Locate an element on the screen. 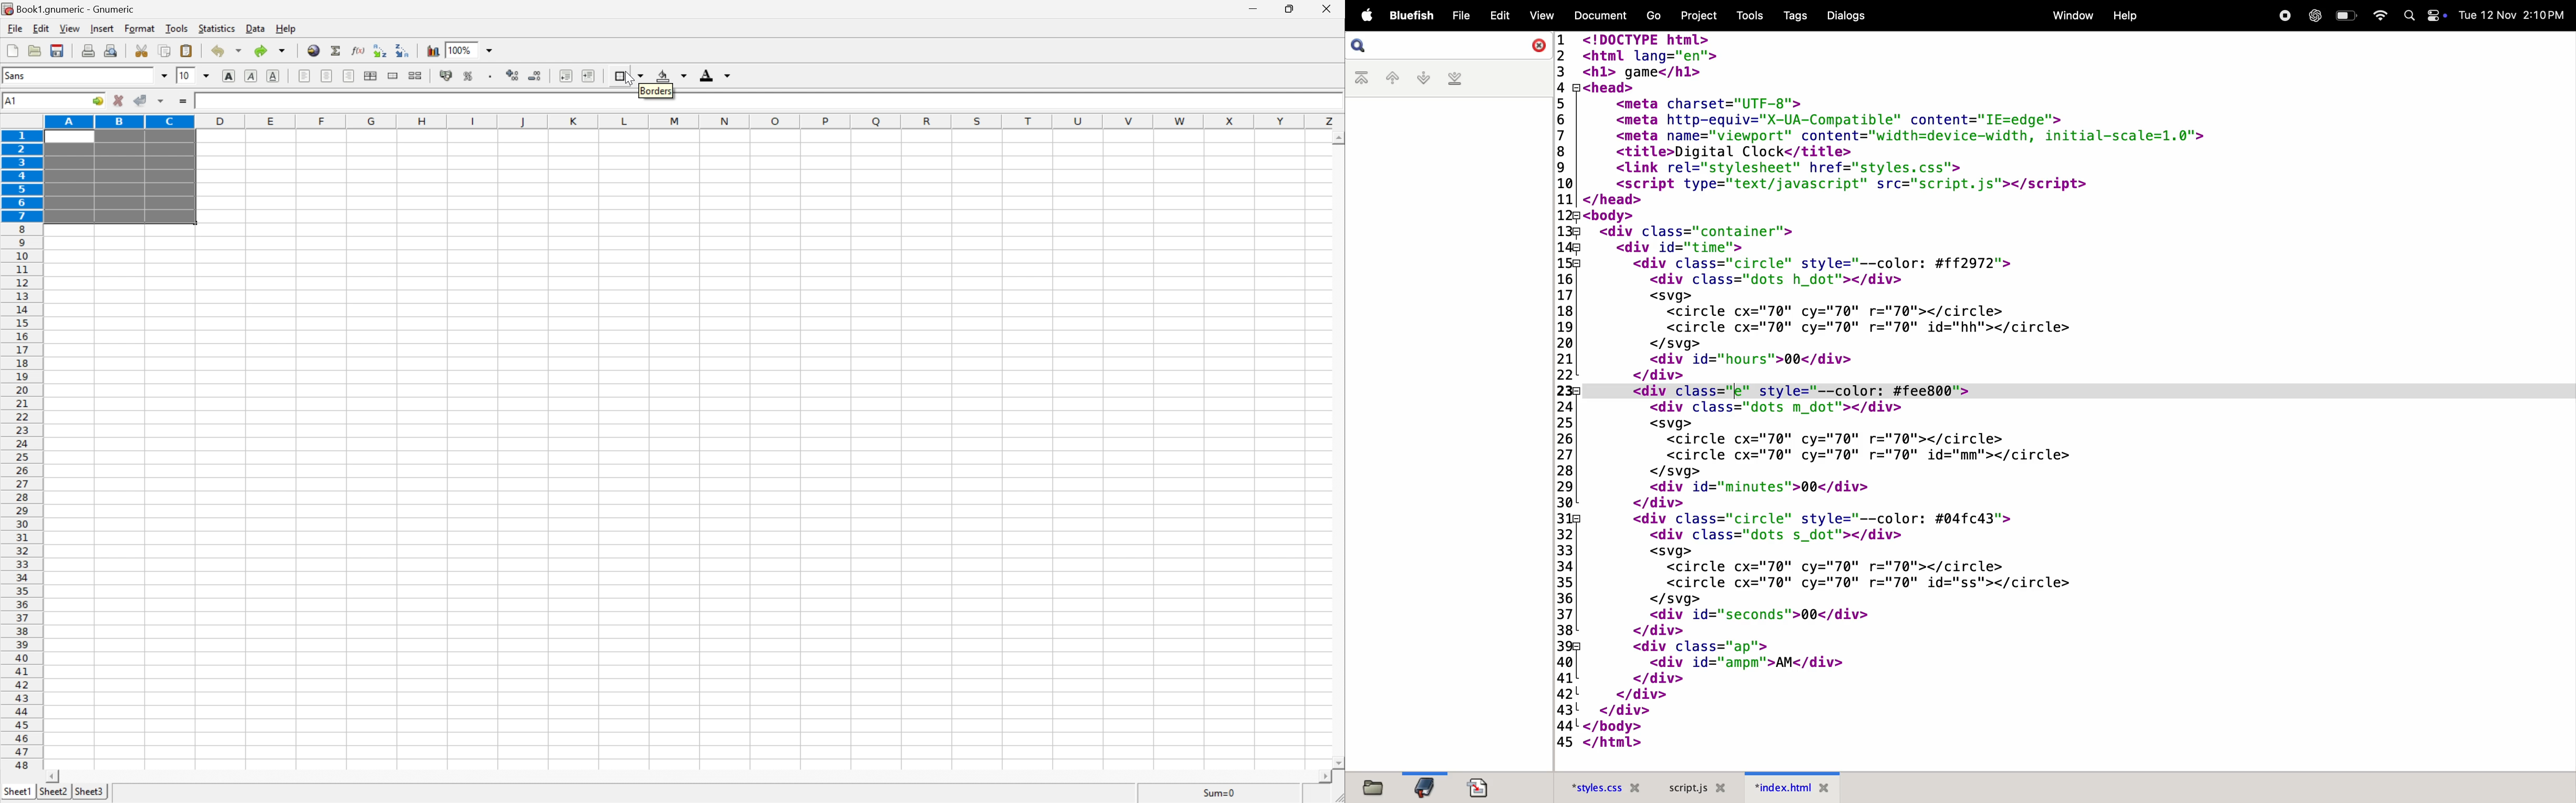 The height and width of the screenshot is (812, 2576). style.css is located at coordinates (1607, 786).